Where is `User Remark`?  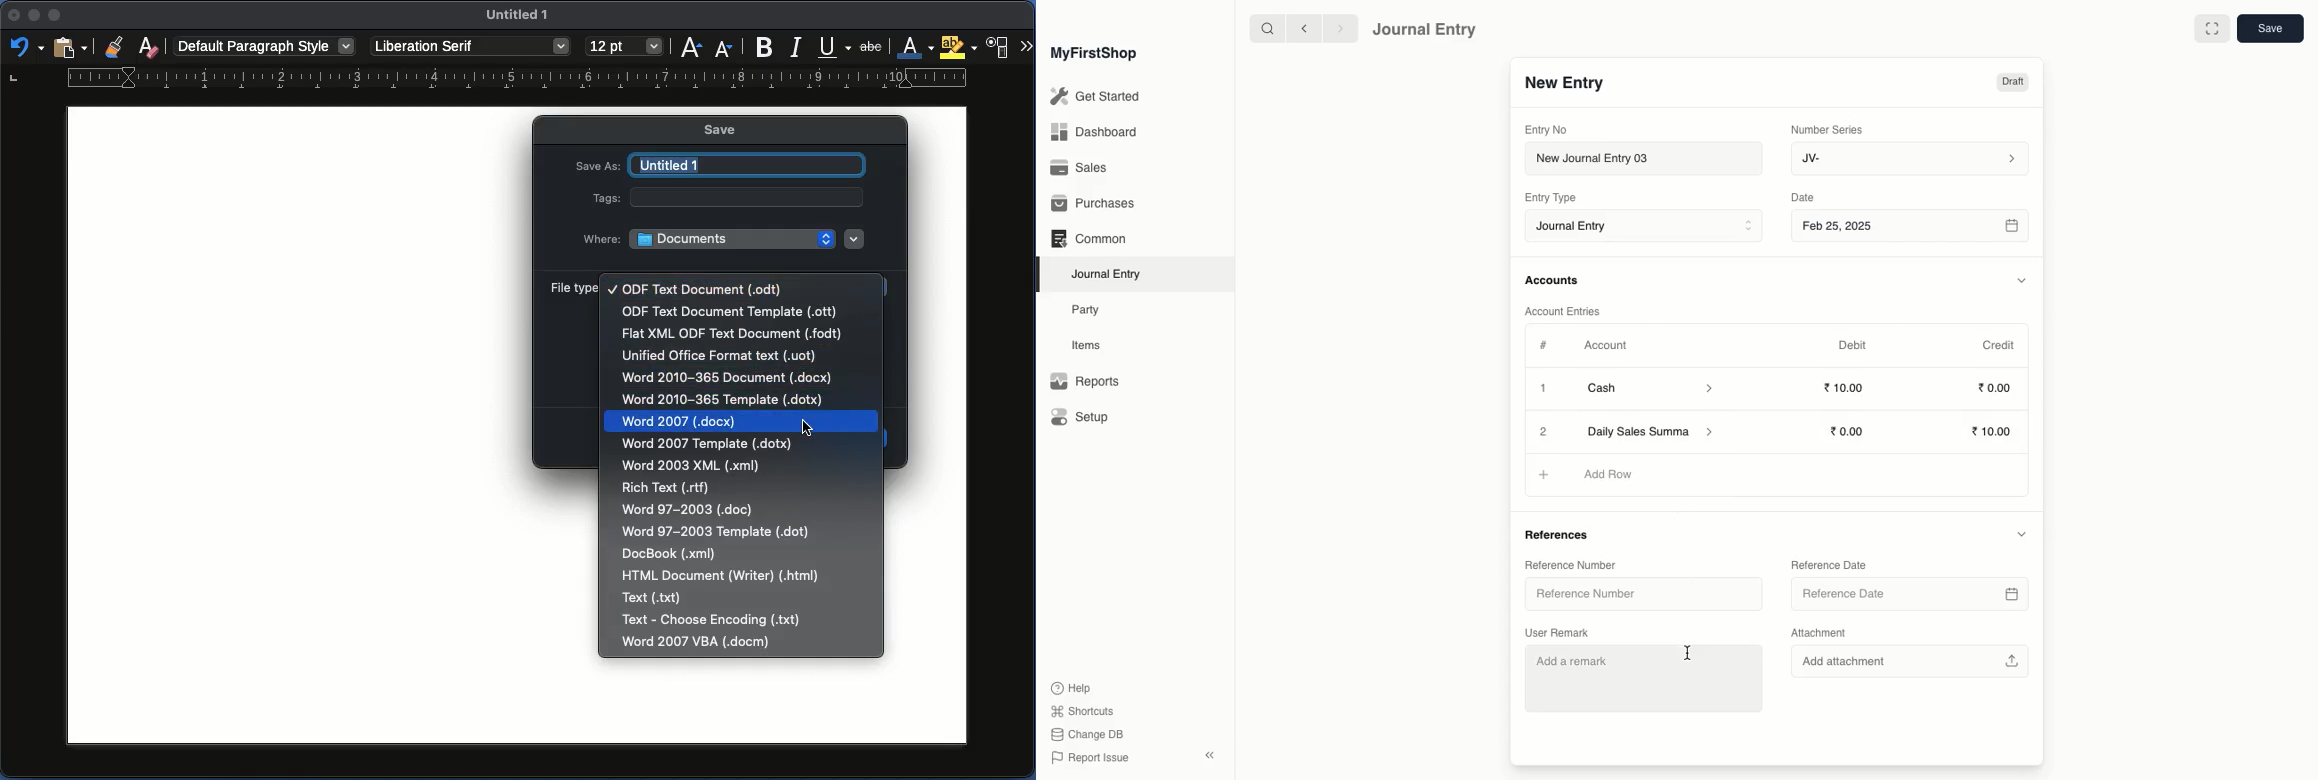 User Remark is located at coordinates (1560, 630).